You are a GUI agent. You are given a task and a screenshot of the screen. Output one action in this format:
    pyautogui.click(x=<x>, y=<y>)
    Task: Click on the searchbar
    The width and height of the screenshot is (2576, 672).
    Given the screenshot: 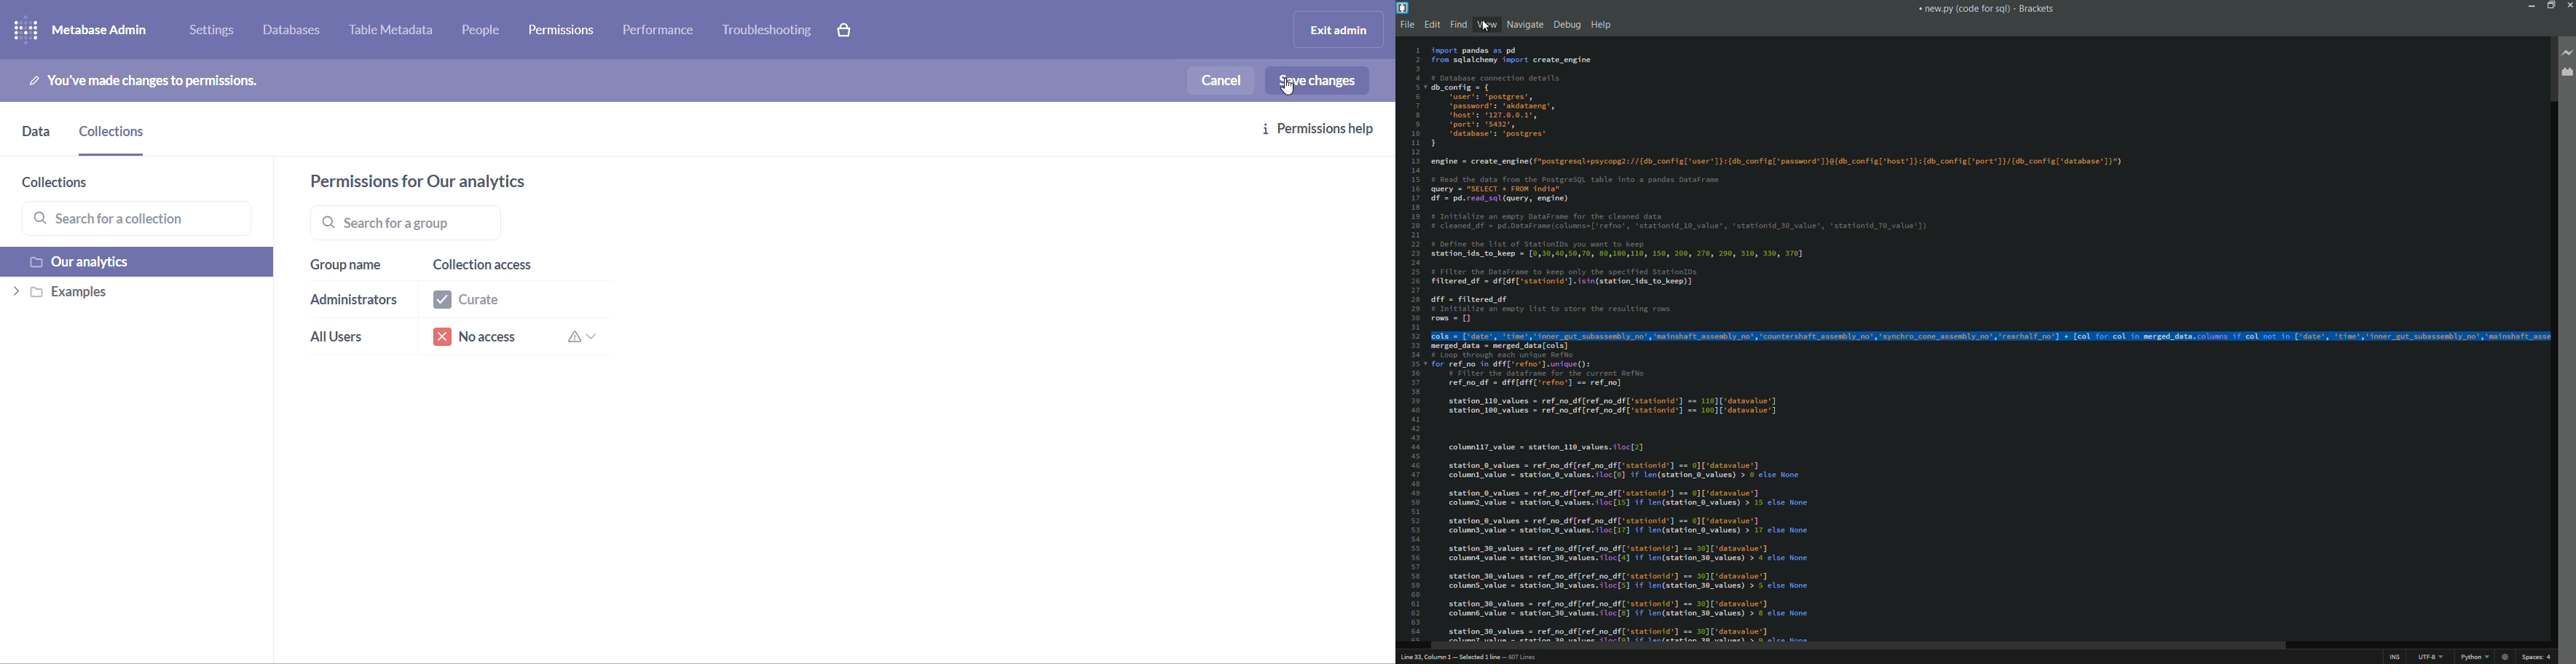 What is the action you would take?
    pyautogui.click(x=403, y=223)
    